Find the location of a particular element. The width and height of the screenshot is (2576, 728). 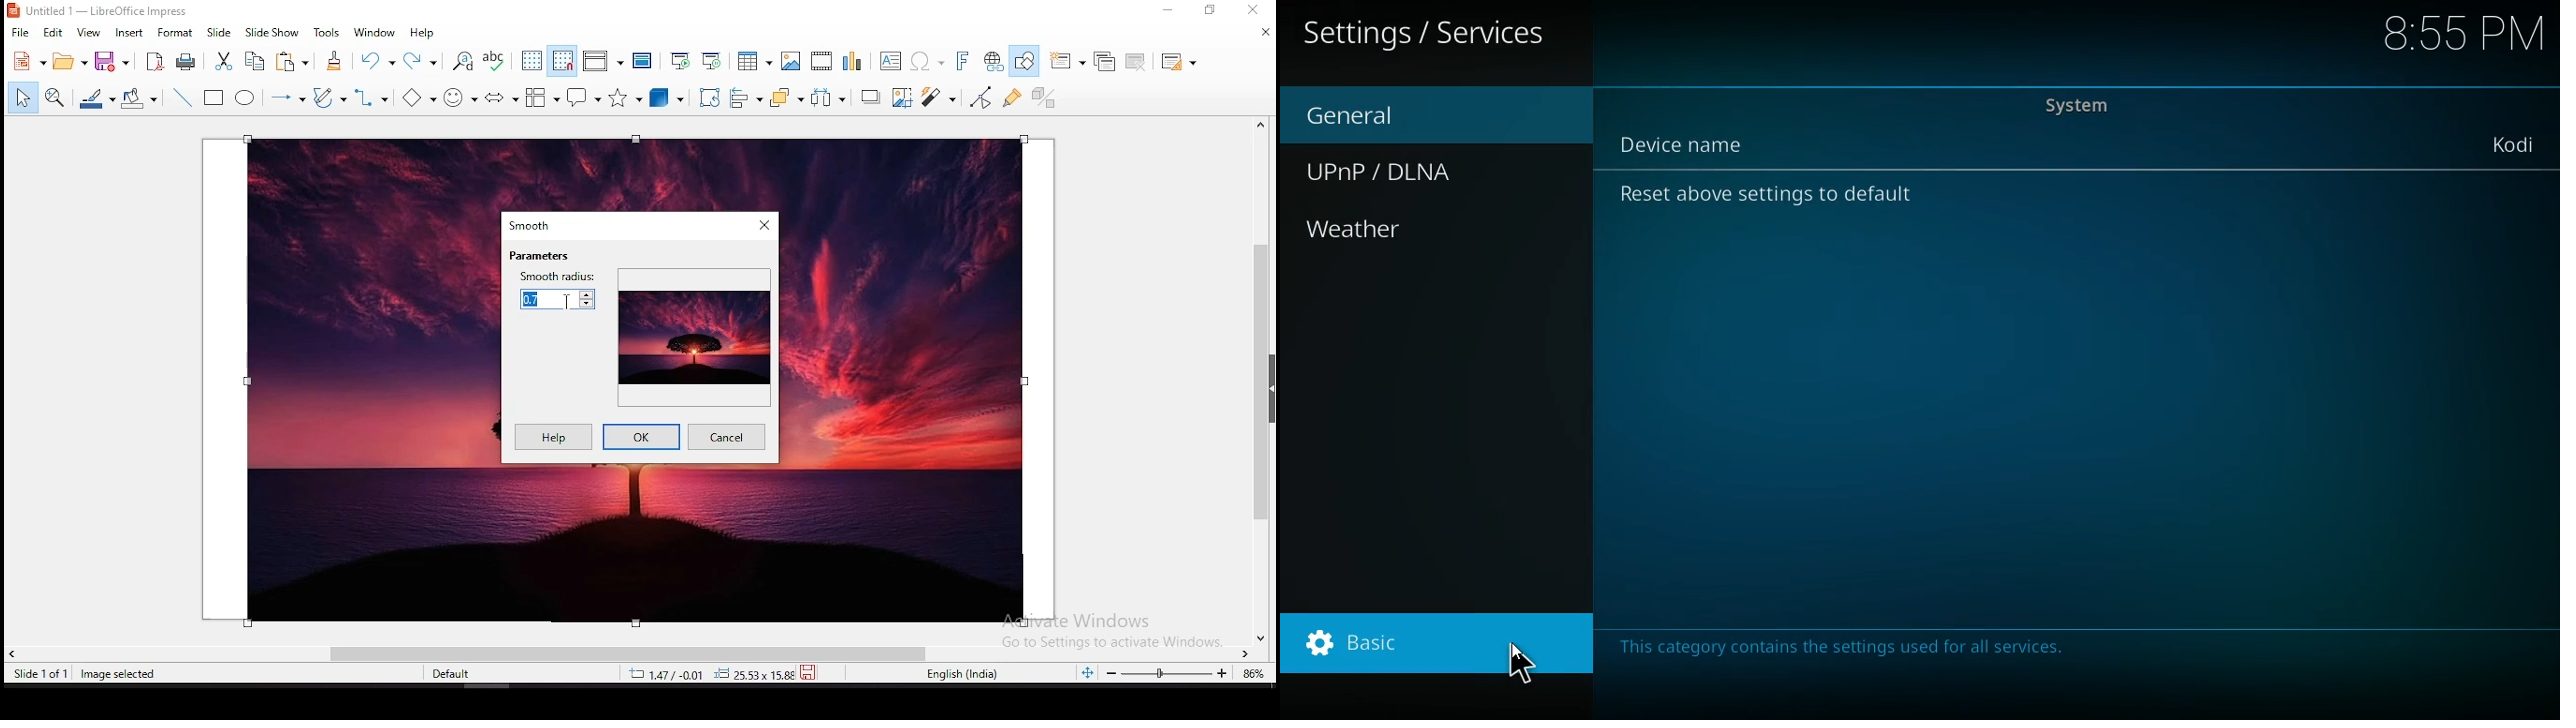

find and replace is located at coordinates (464, 62).